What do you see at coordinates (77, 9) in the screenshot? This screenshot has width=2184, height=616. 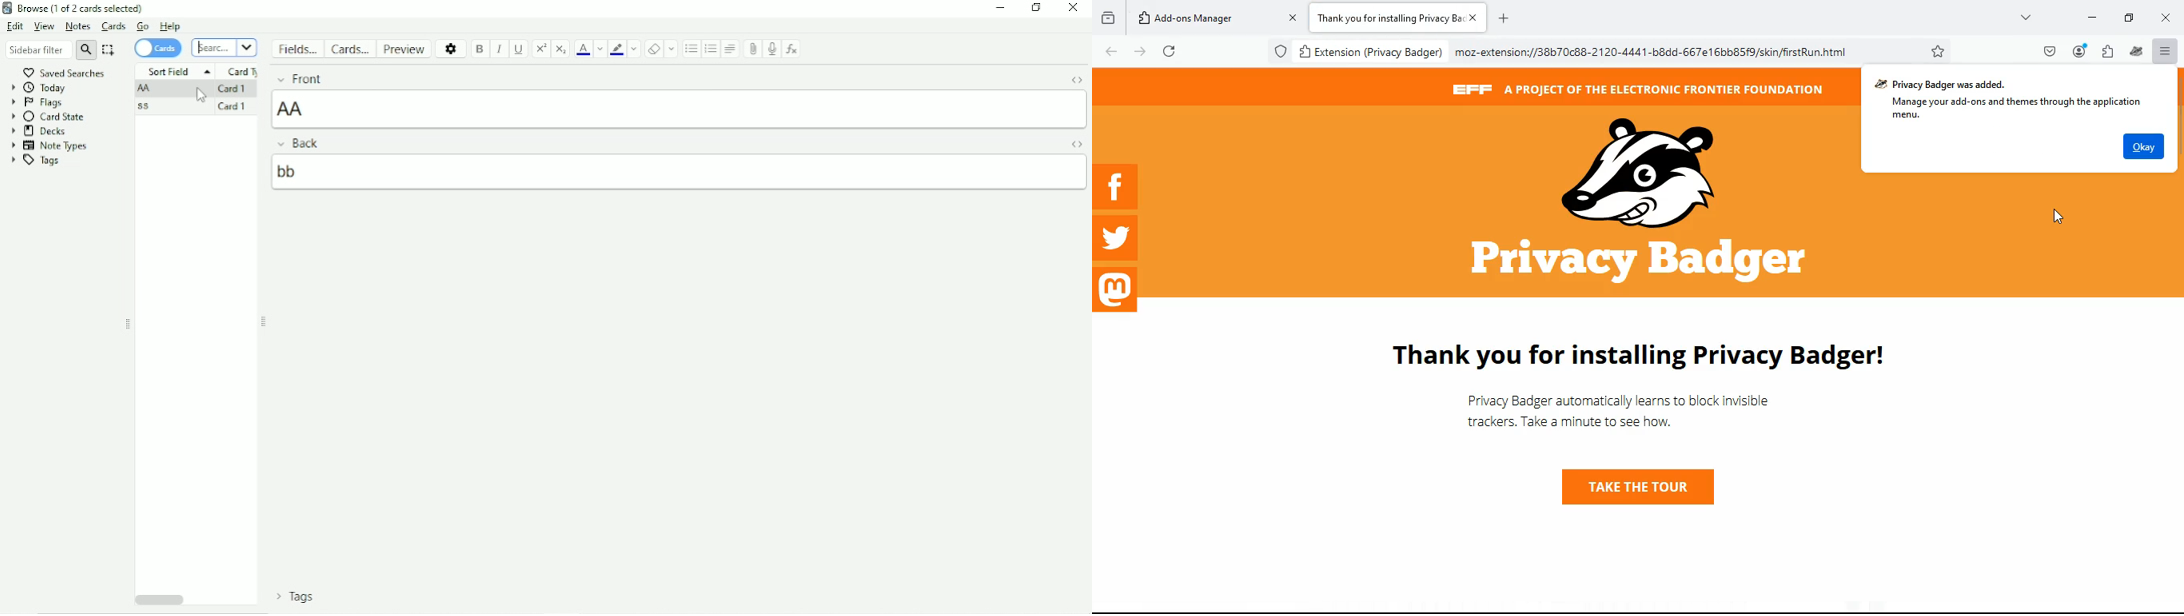 I see `Browse` at bounding box center [77, 9].